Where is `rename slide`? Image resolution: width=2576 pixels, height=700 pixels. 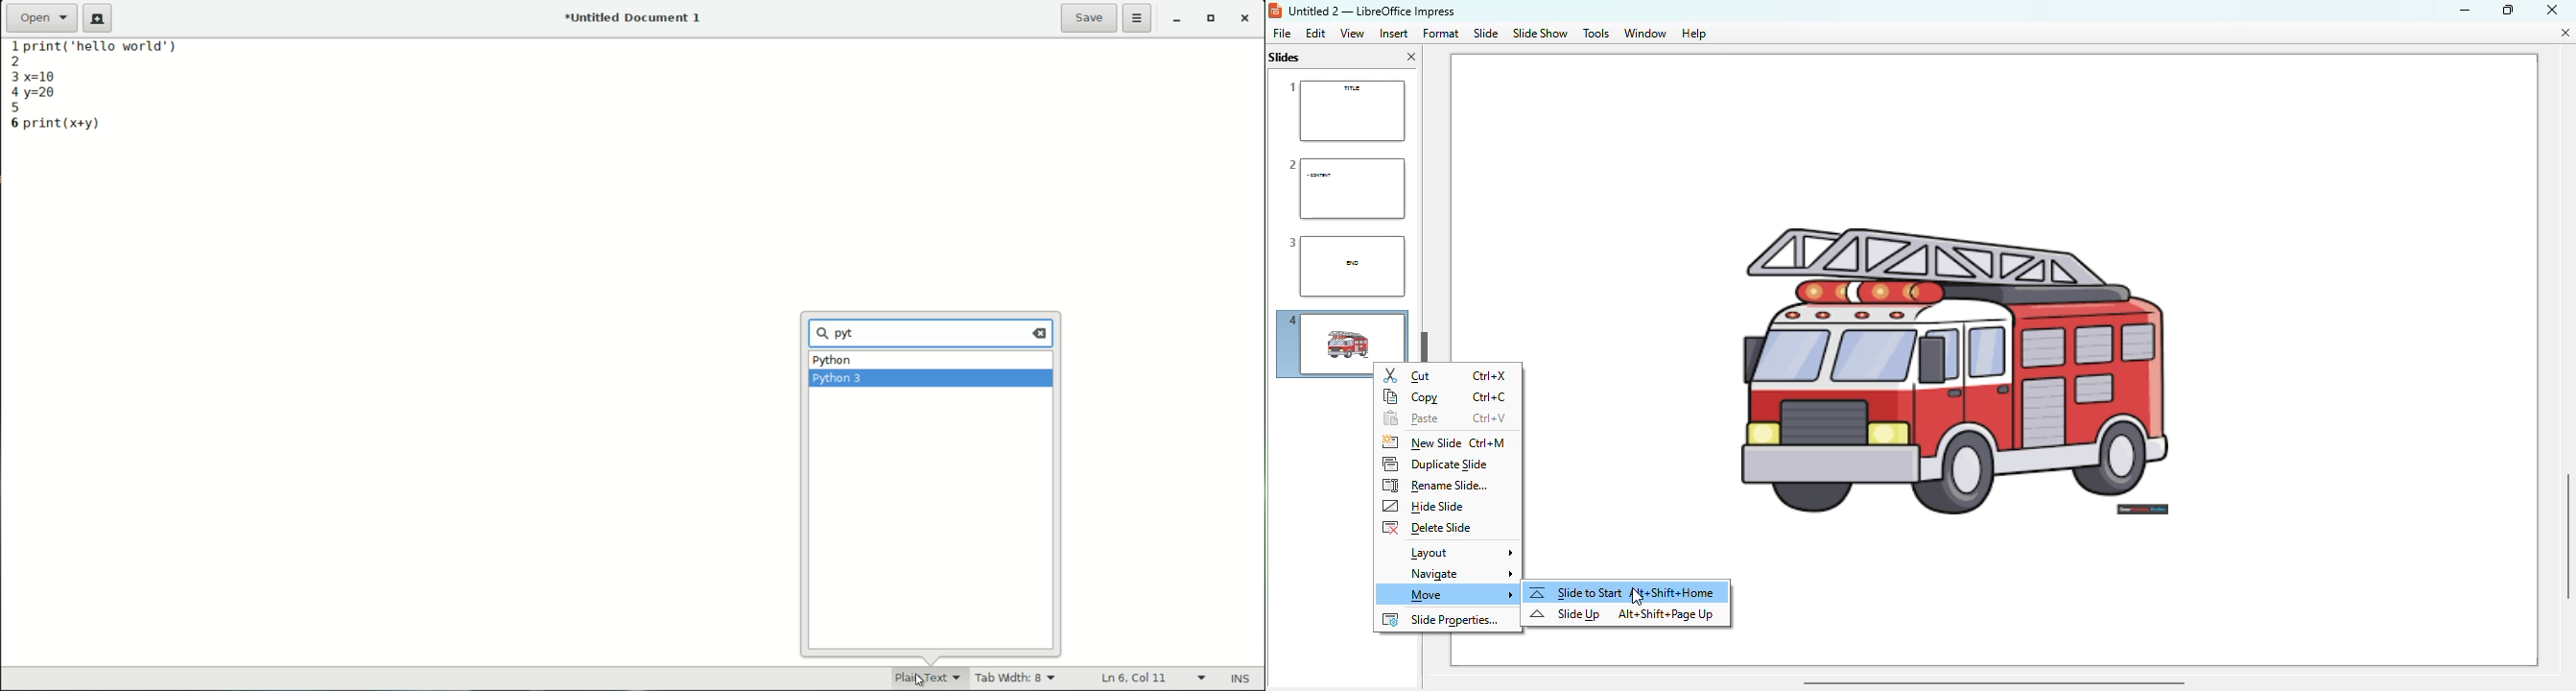 rename slide is located at coordinates (1435, 486).